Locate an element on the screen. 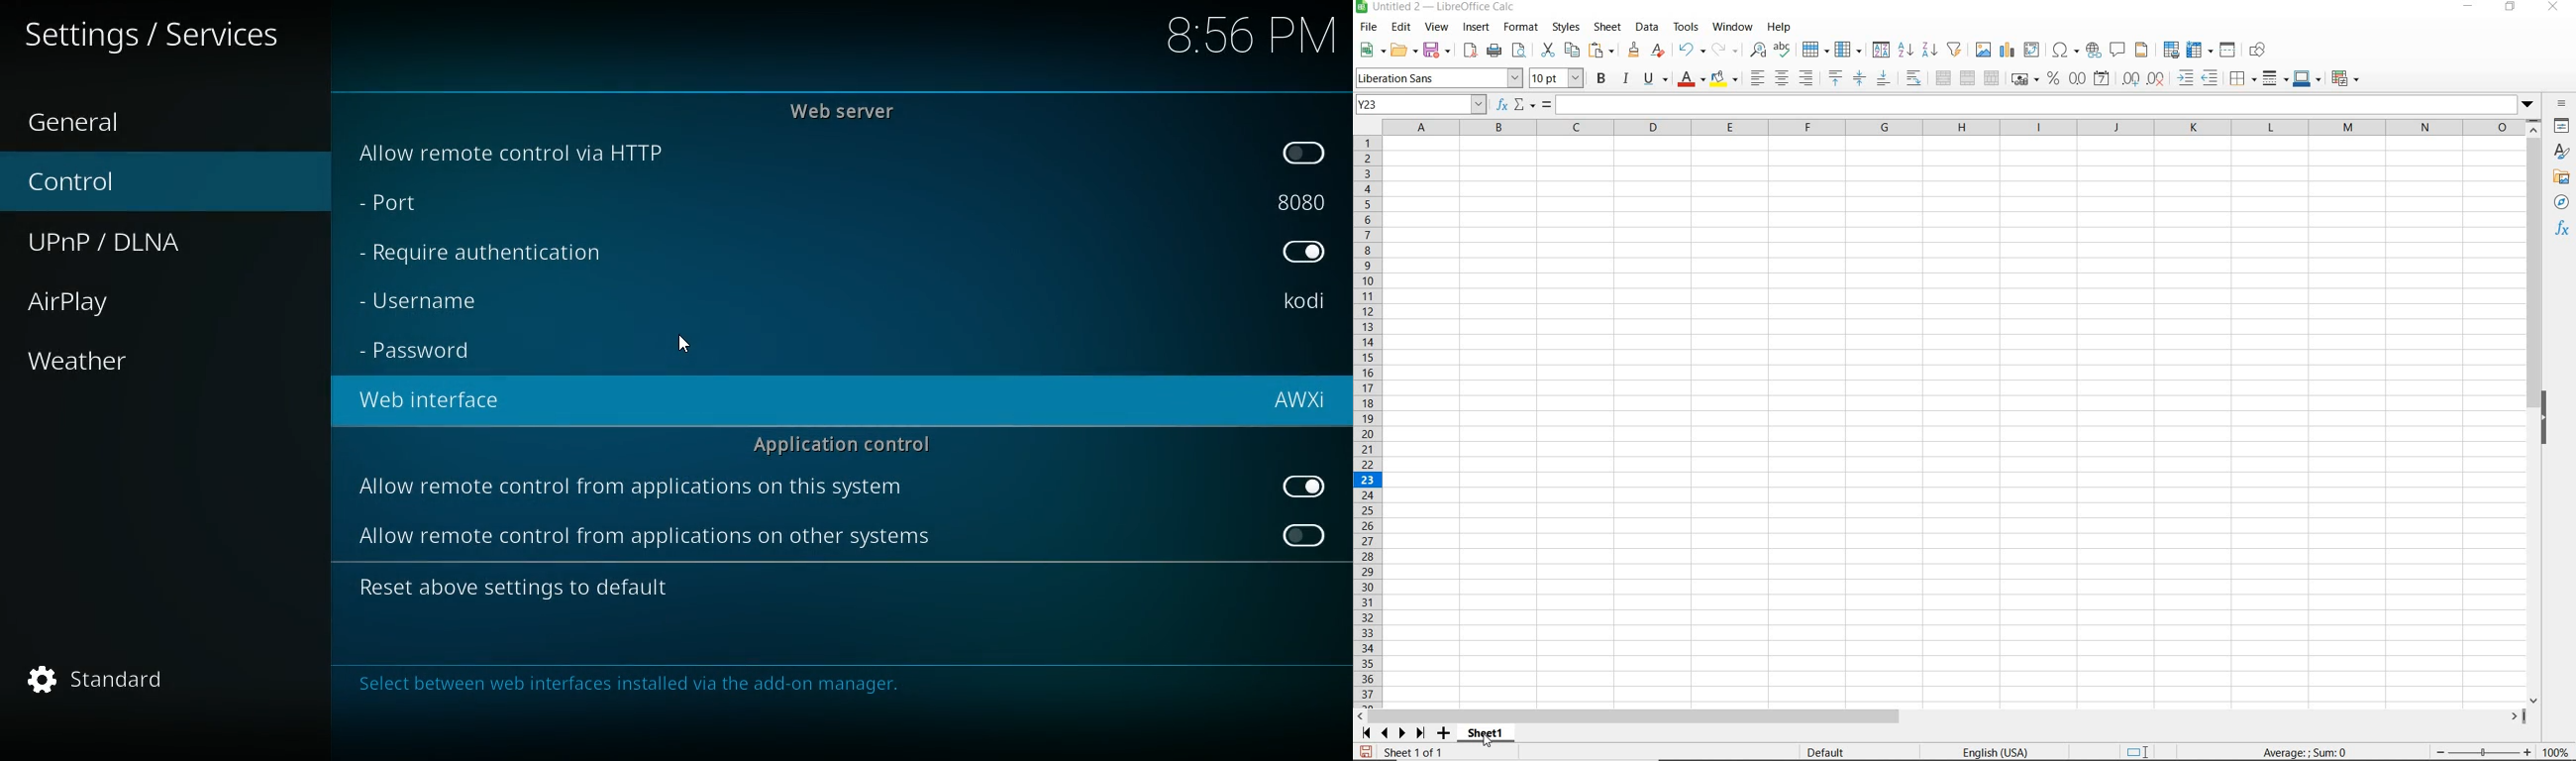 This screenshot has height=784, width=2576. UNMERGE CELLS is located at coordinates (1992, 79).